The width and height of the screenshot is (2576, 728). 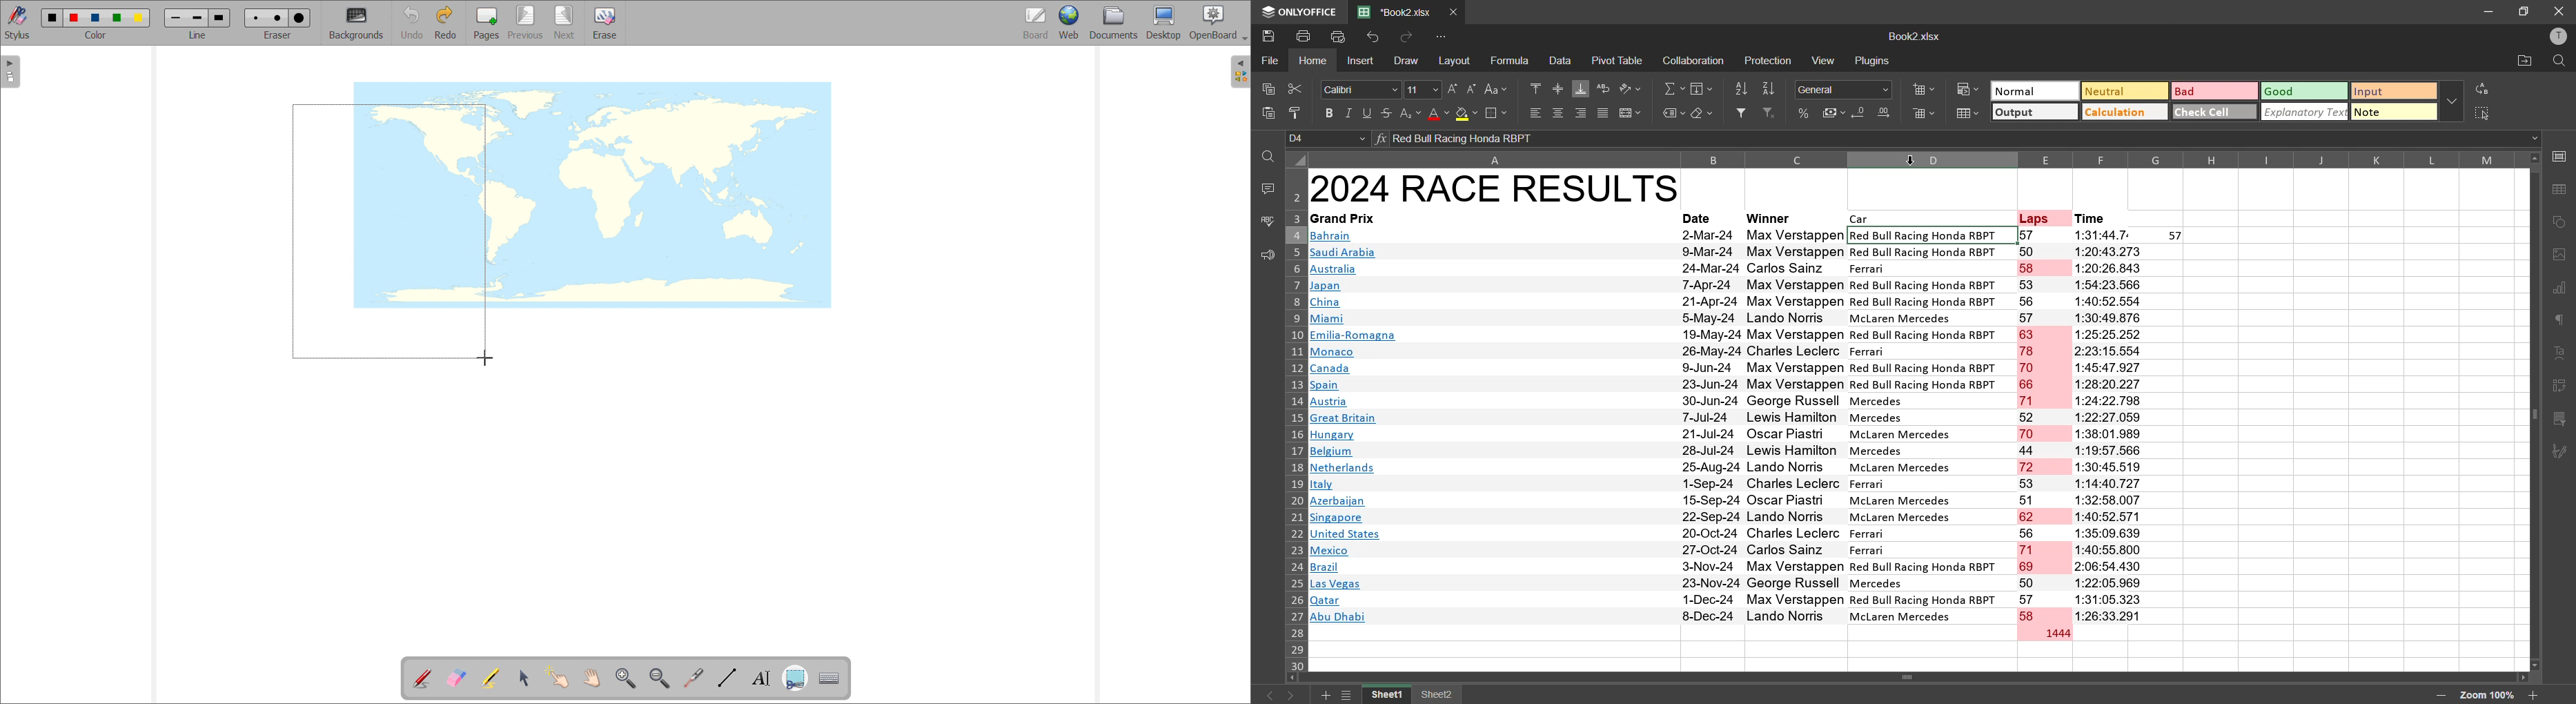 I want to click on paste, so click(x=1269, y=116).